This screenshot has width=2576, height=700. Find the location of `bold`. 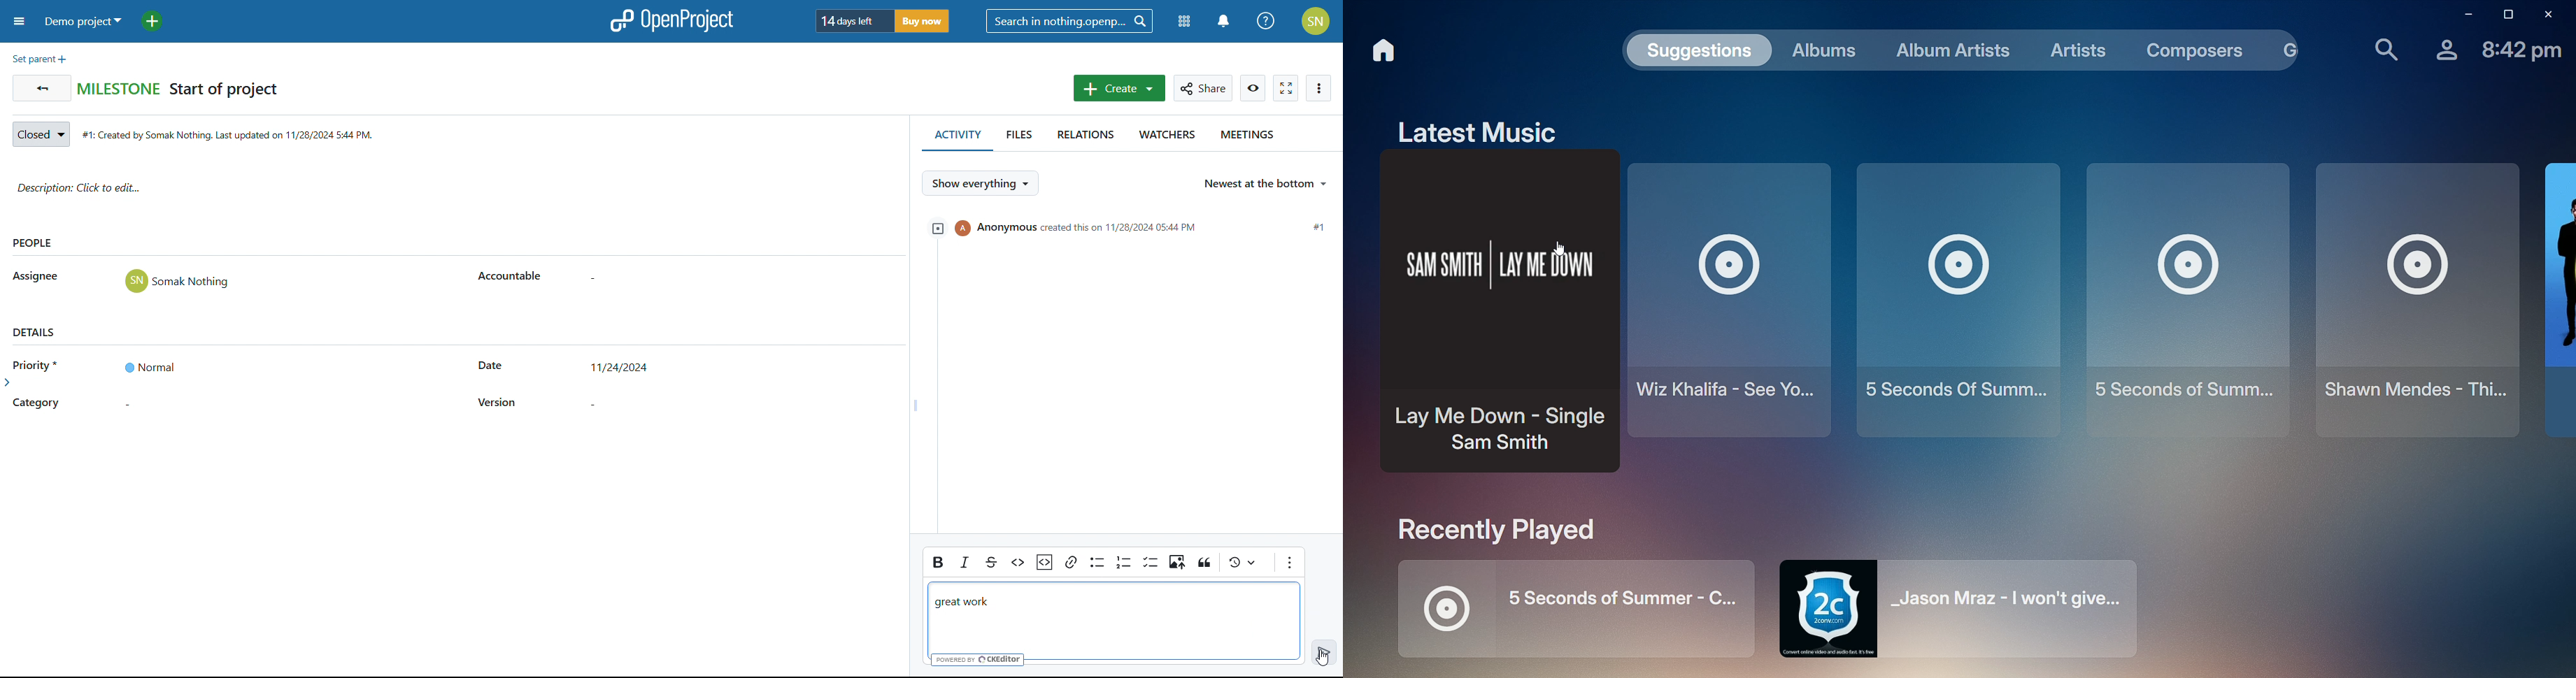

bold is located at coordinates (938, 561).